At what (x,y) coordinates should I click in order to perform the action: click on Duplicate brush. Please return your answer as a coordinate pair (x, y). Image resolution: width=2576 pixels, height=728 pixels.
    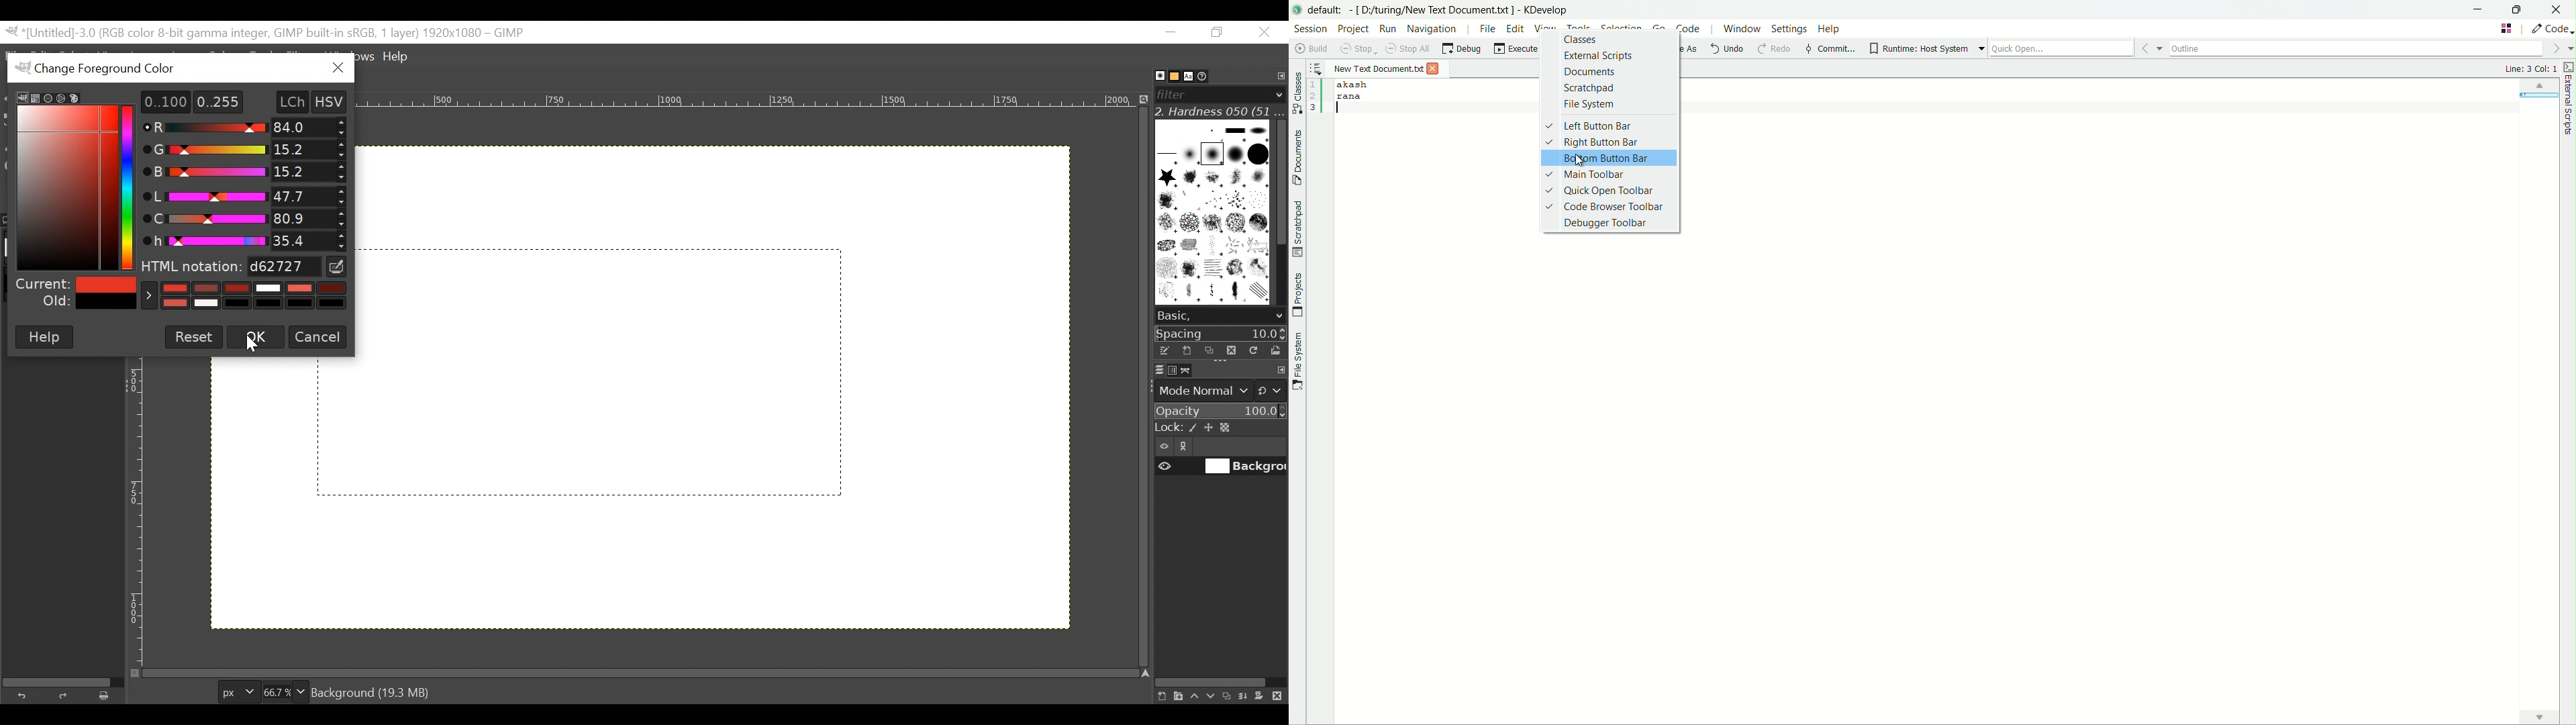
    Looking at the image, I should click on (1230, 350).